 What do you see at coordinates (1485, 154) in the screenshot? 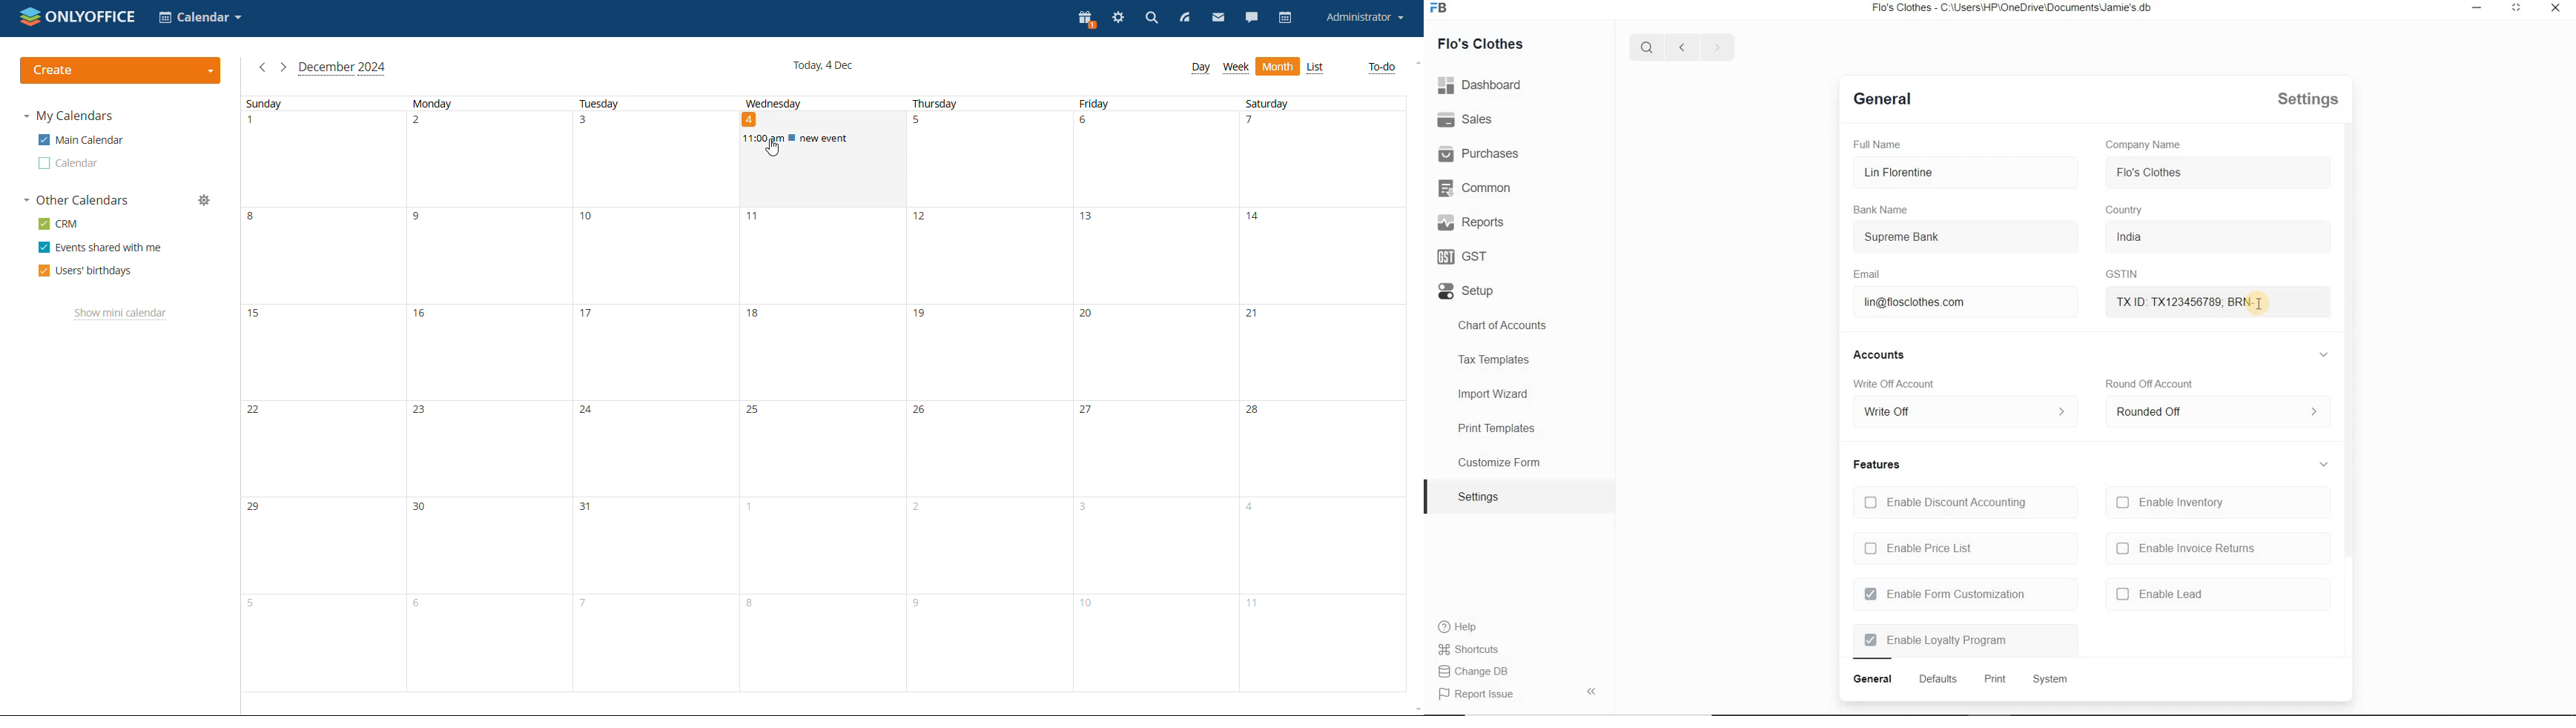
I see `Purchases` at bounding box center [1485, 154].